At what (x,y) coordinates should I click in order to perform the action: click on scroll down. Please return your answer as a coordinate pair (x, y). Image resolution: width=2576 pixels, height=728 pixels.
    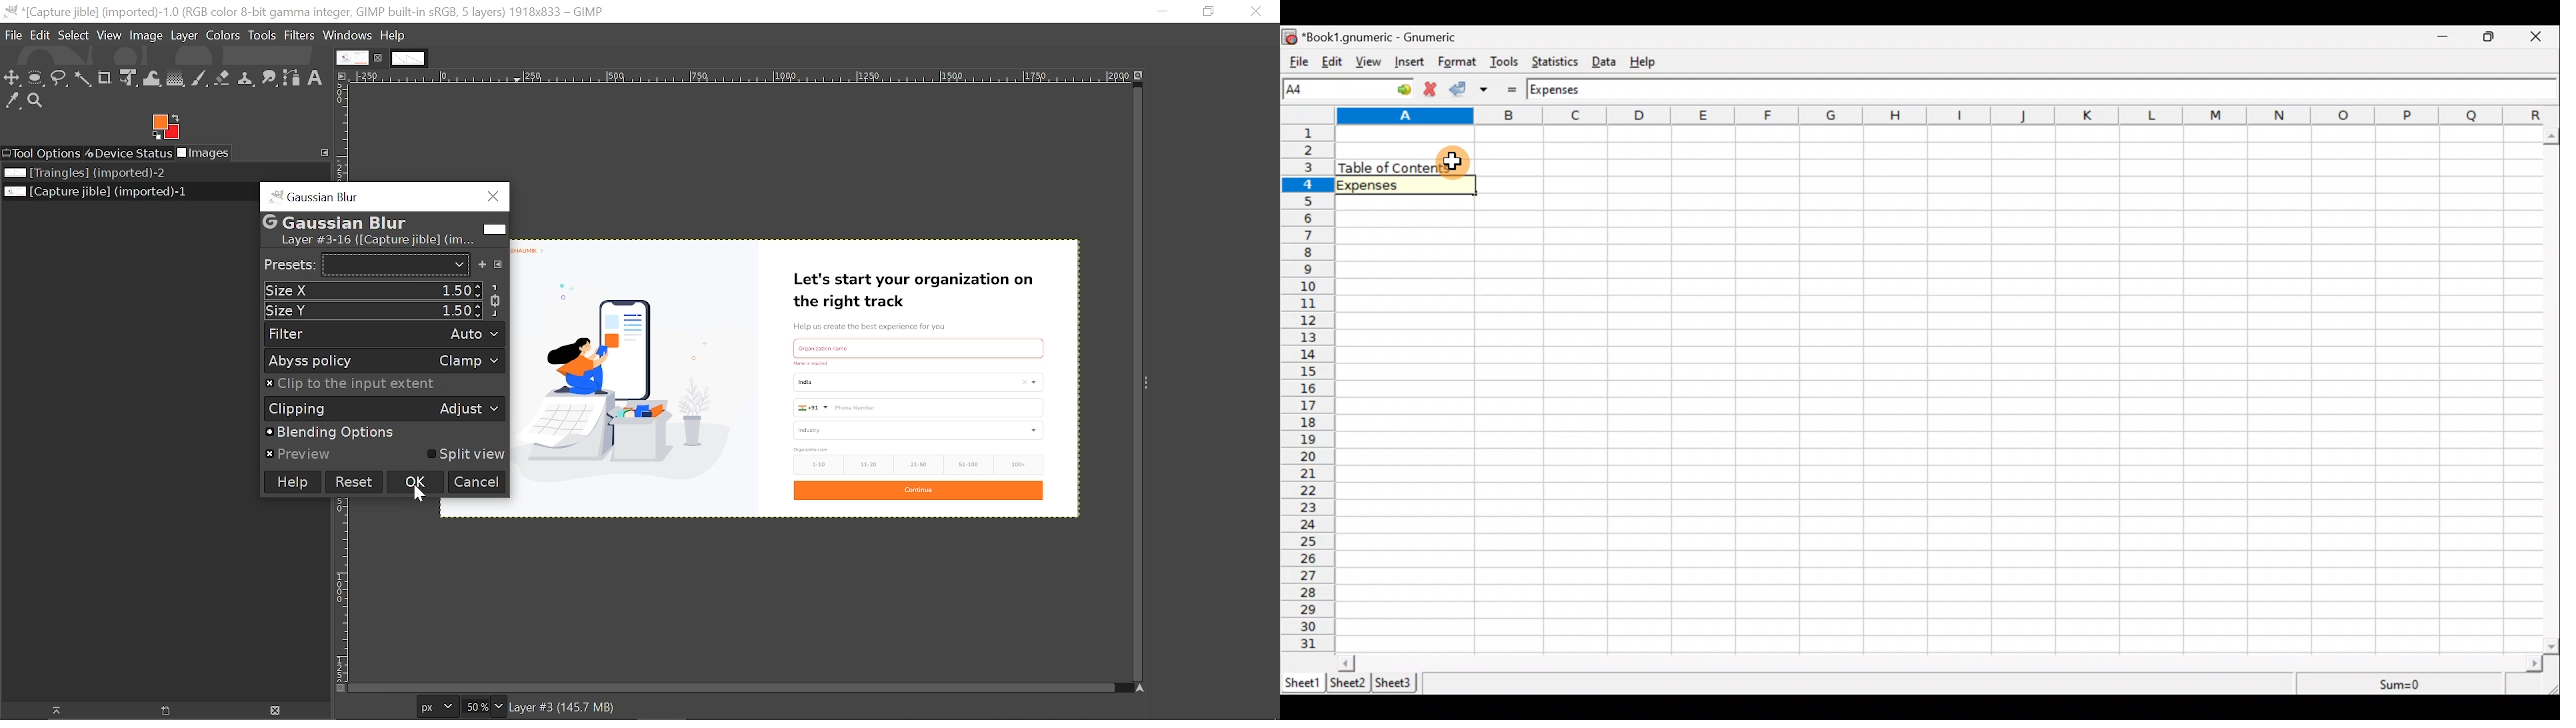
    Looking at the image, I should click on (2552, 646).